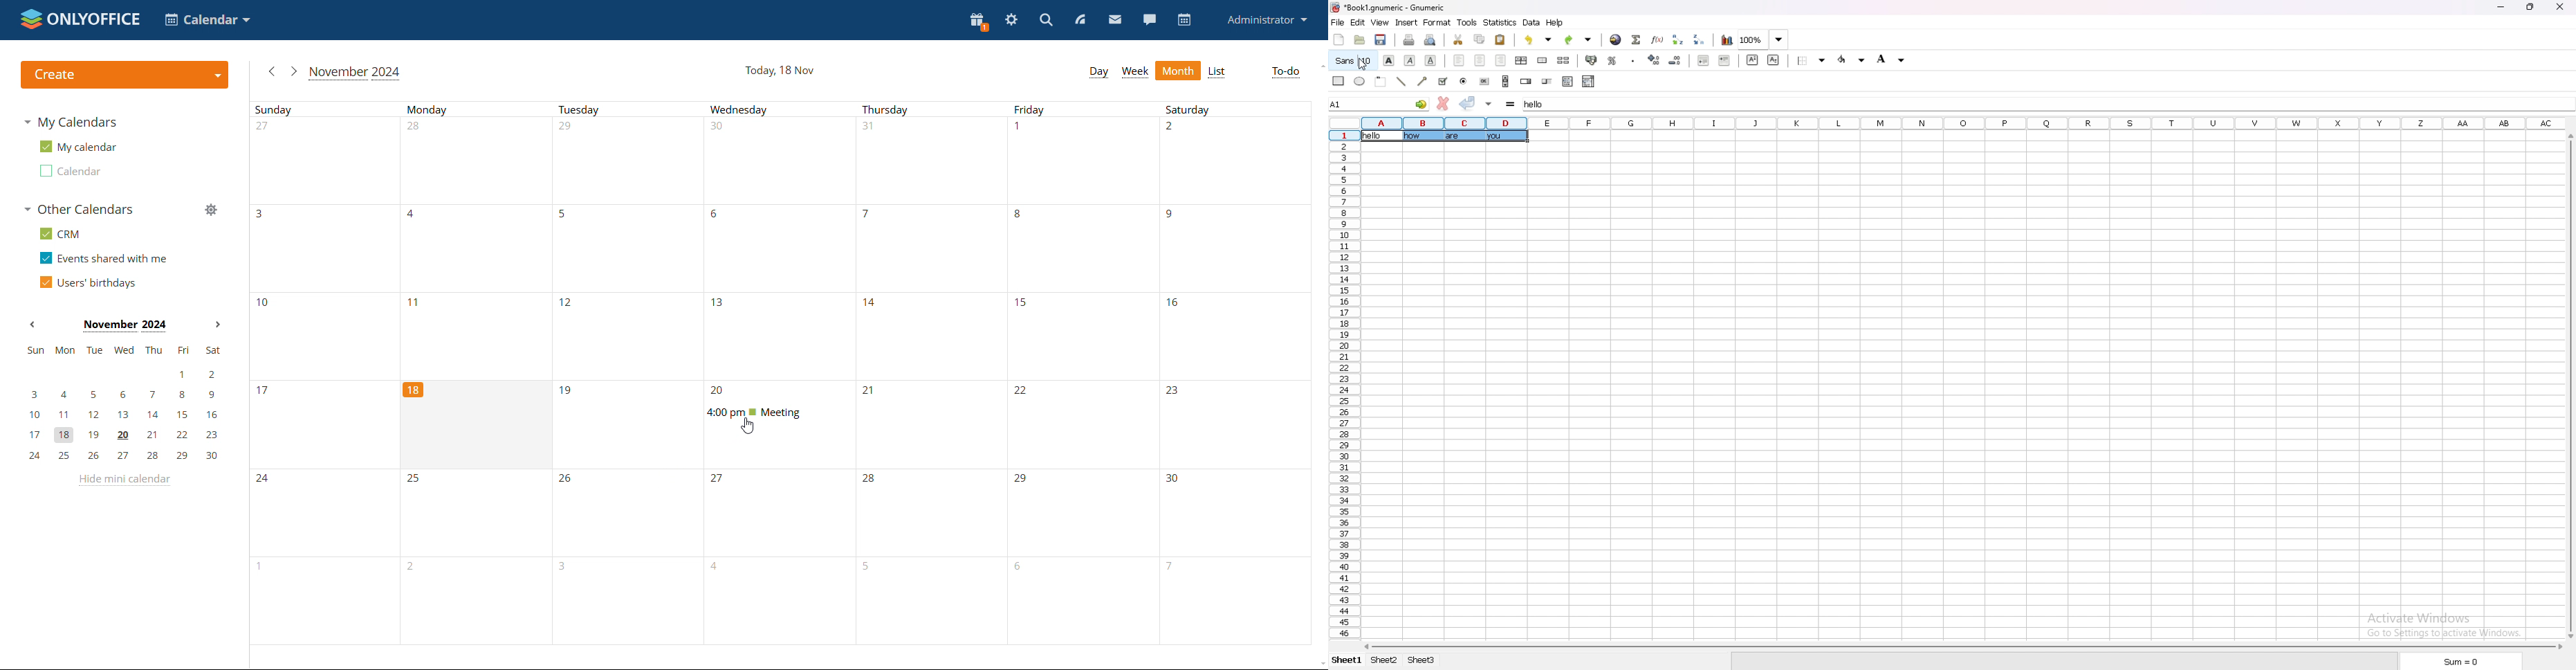 Image resolution: width=2576 pixels, height=672 pixels. What do you see at coordinates (1385, 660) in the screenshot?
I see `sheet 2` at bounding box center [1385, 660].